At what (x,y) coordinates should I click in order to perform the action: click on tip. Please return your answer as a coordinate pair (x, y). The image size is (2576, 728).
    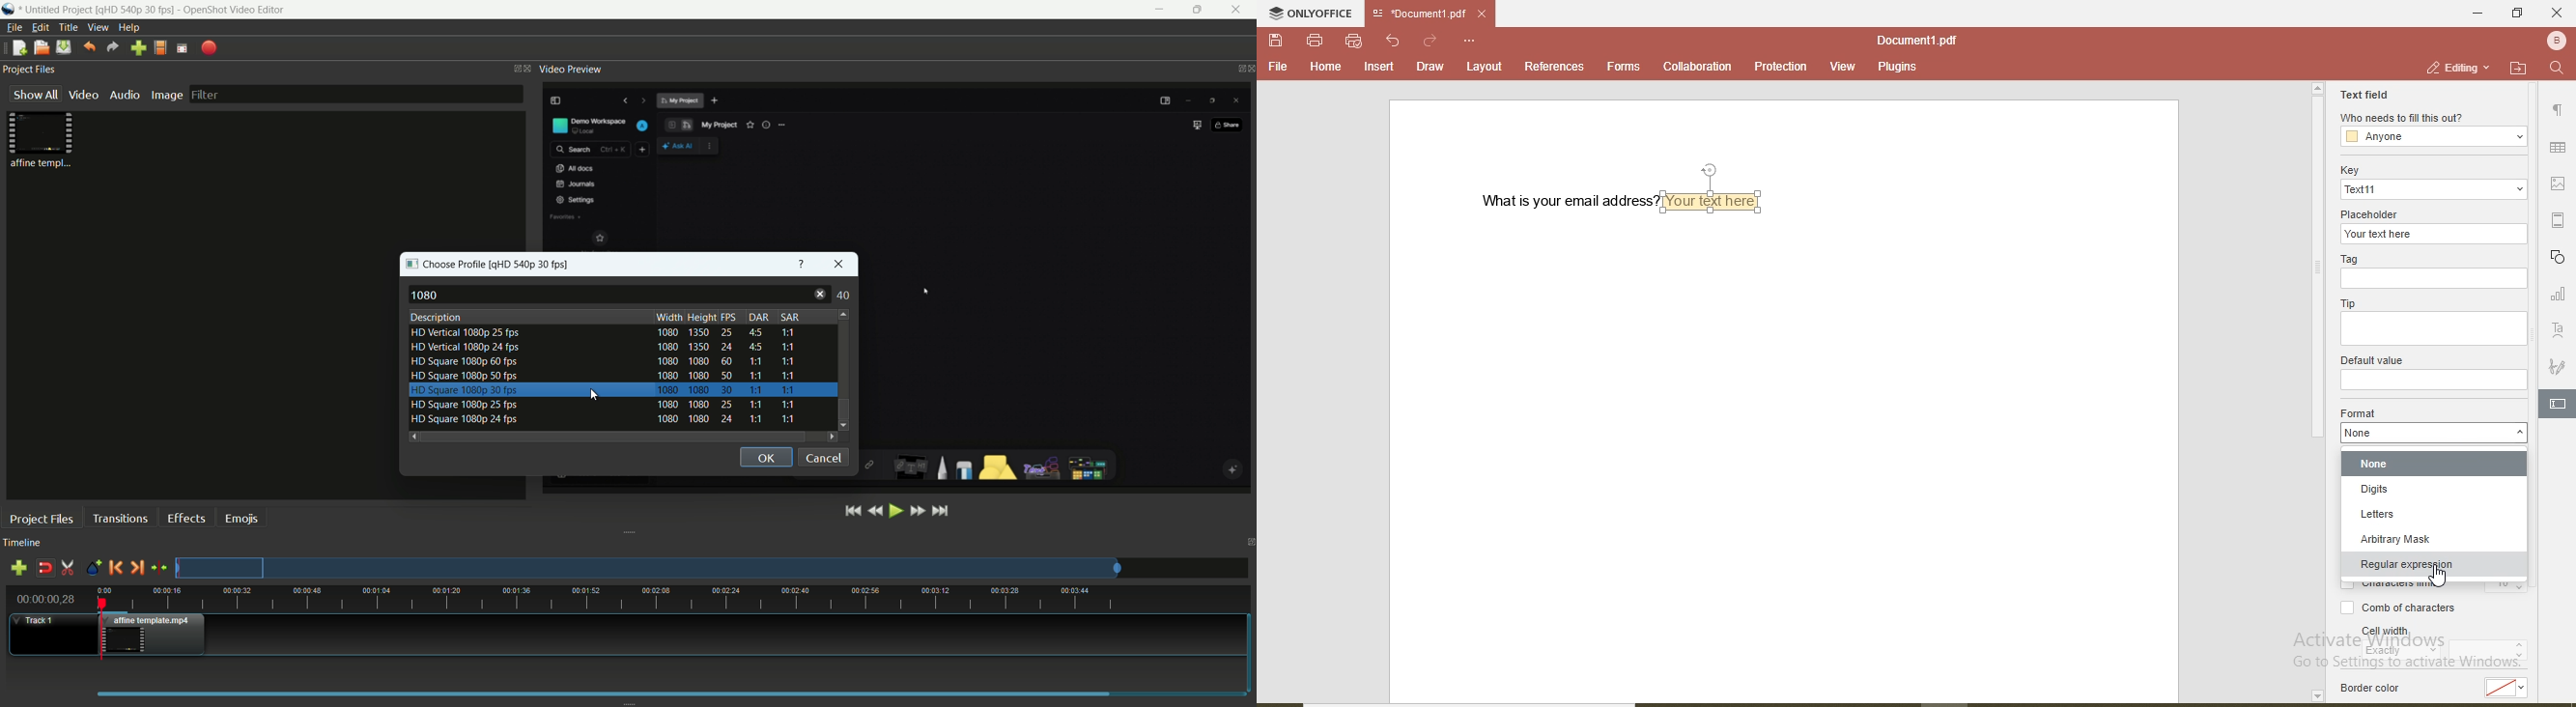
    Looking at the image, I should click on (2348, 304).